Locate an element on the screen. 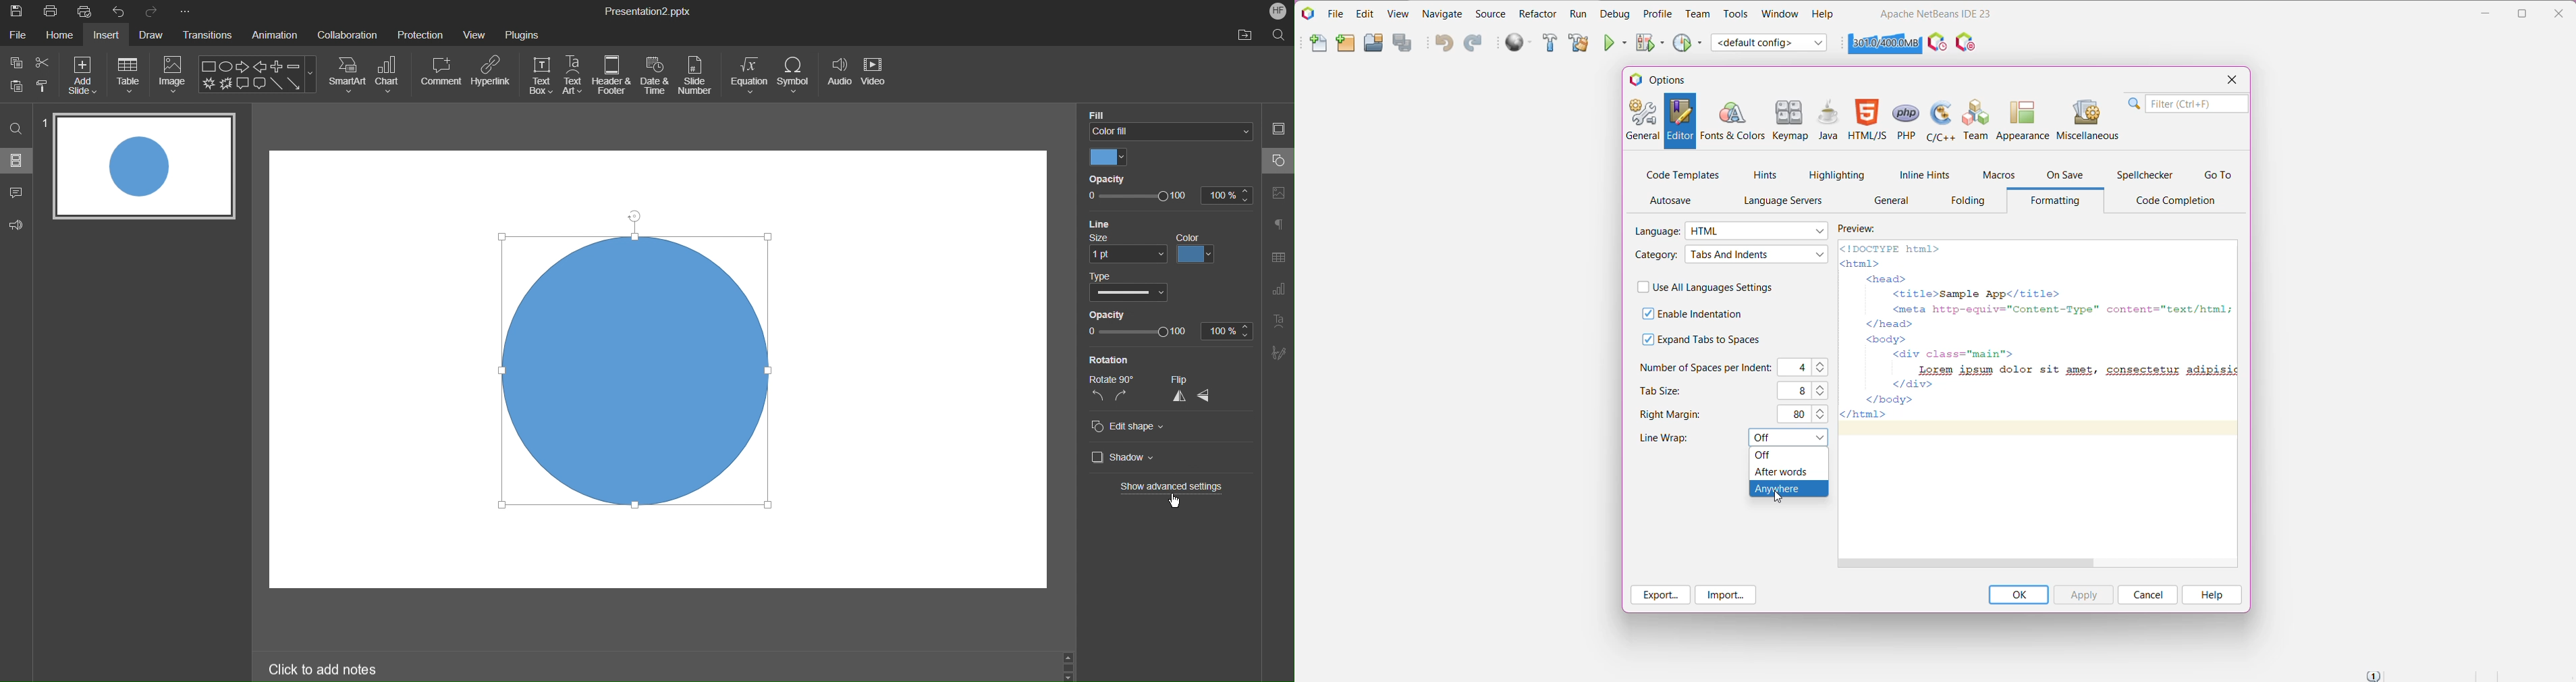 The height and width of the screenshot is (700, 2576). Sildes is located at coordinates (18, 160).